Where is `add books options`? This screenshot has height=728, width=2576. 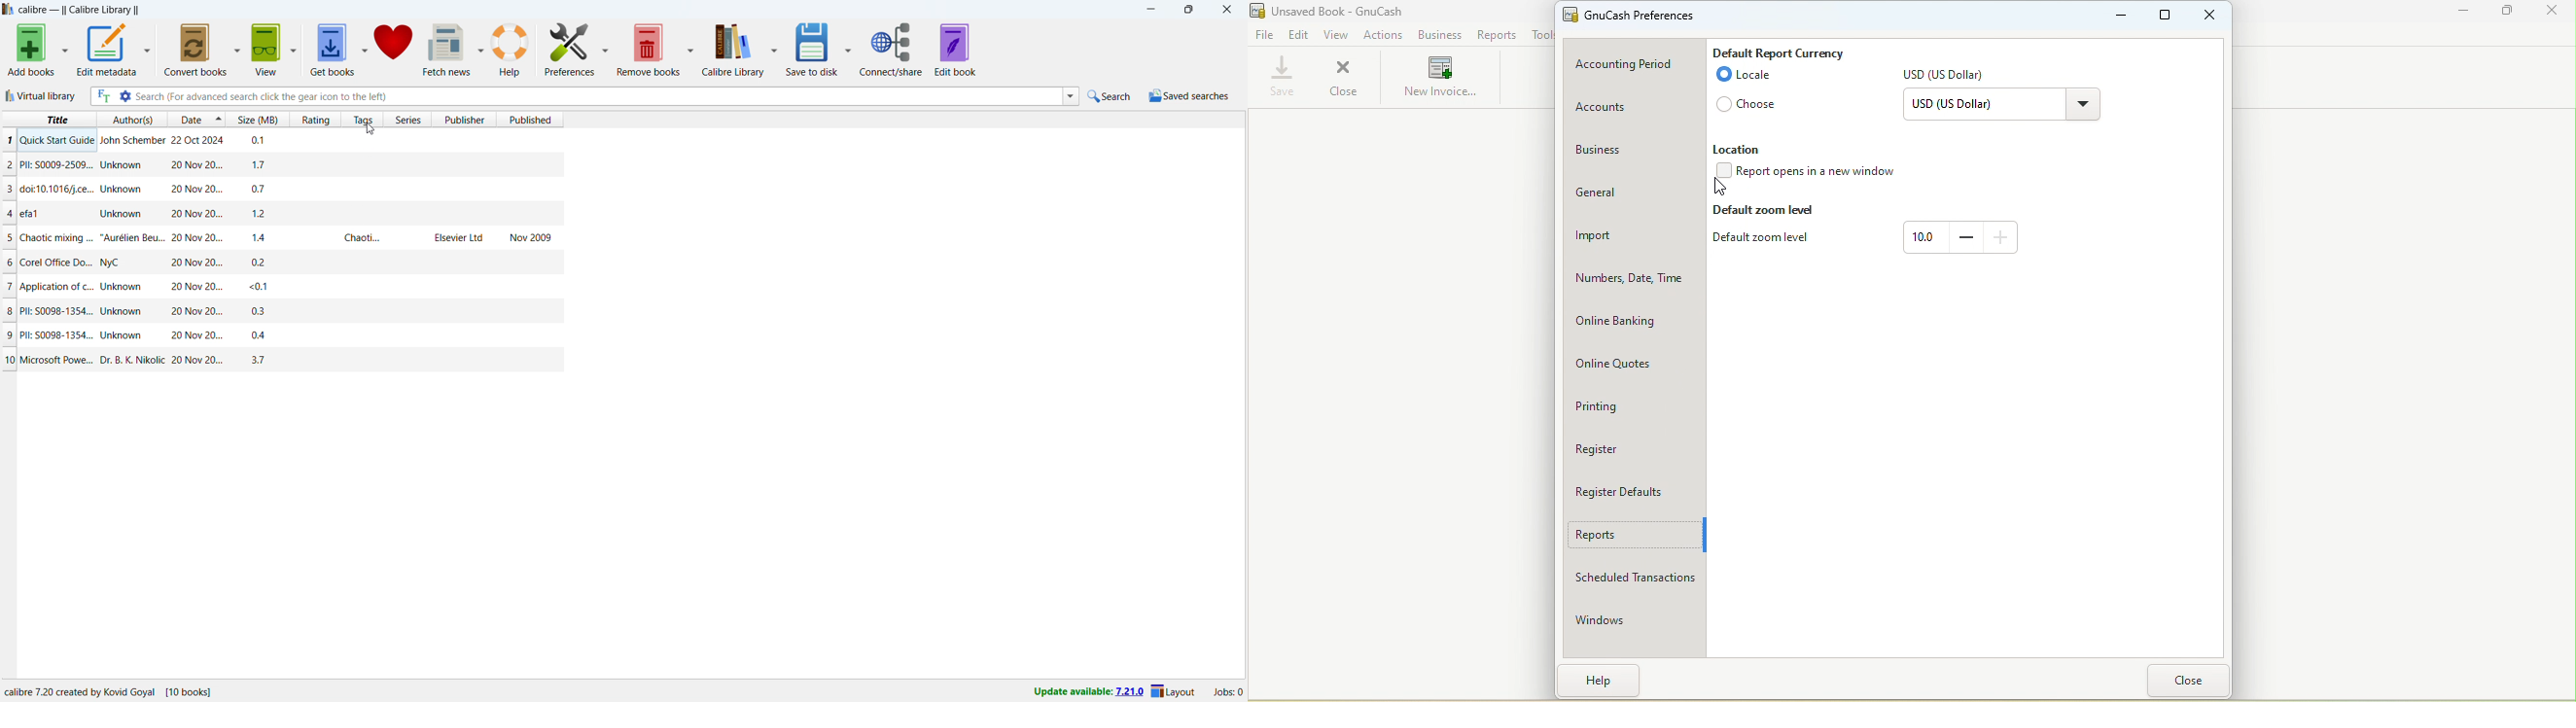 add books options is located at coordinates (64, 49).